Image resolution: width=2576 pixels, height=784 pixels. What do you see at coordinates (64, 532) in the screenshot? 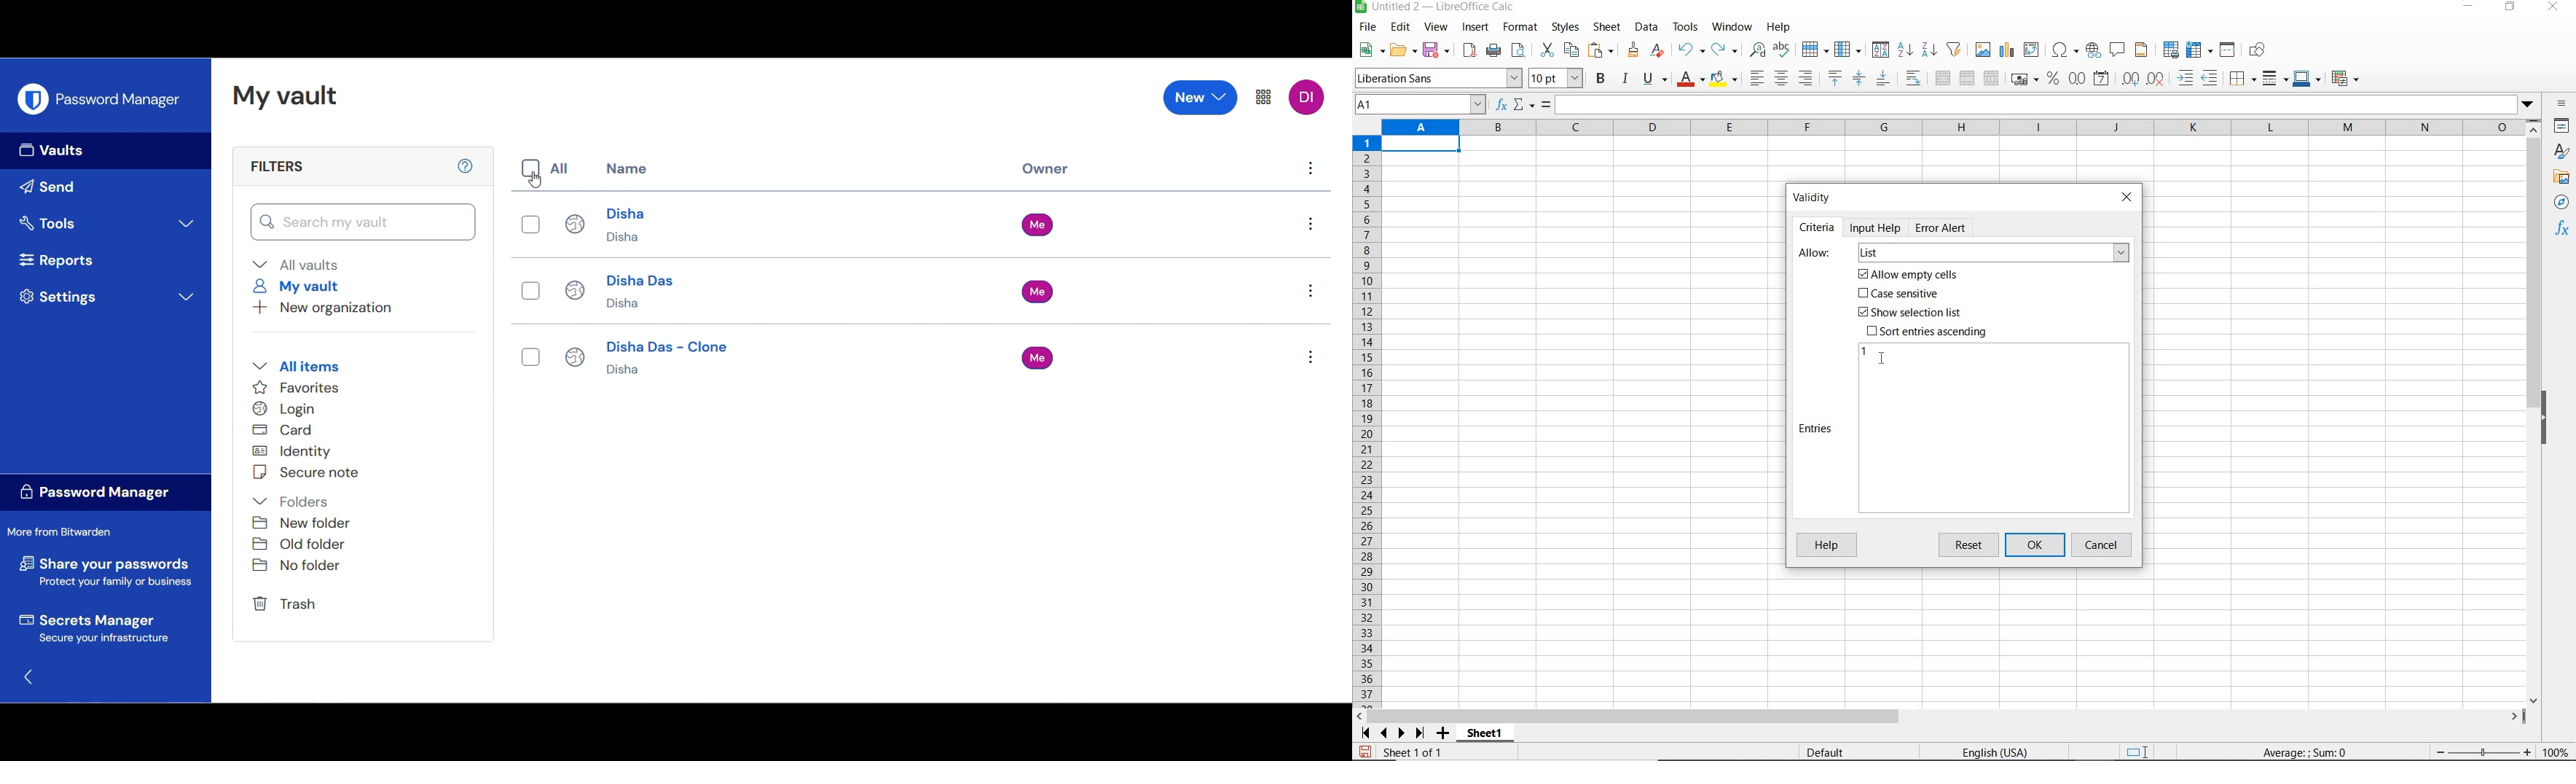
I see `More from Bitwarden` at bounding box center [64, 532].